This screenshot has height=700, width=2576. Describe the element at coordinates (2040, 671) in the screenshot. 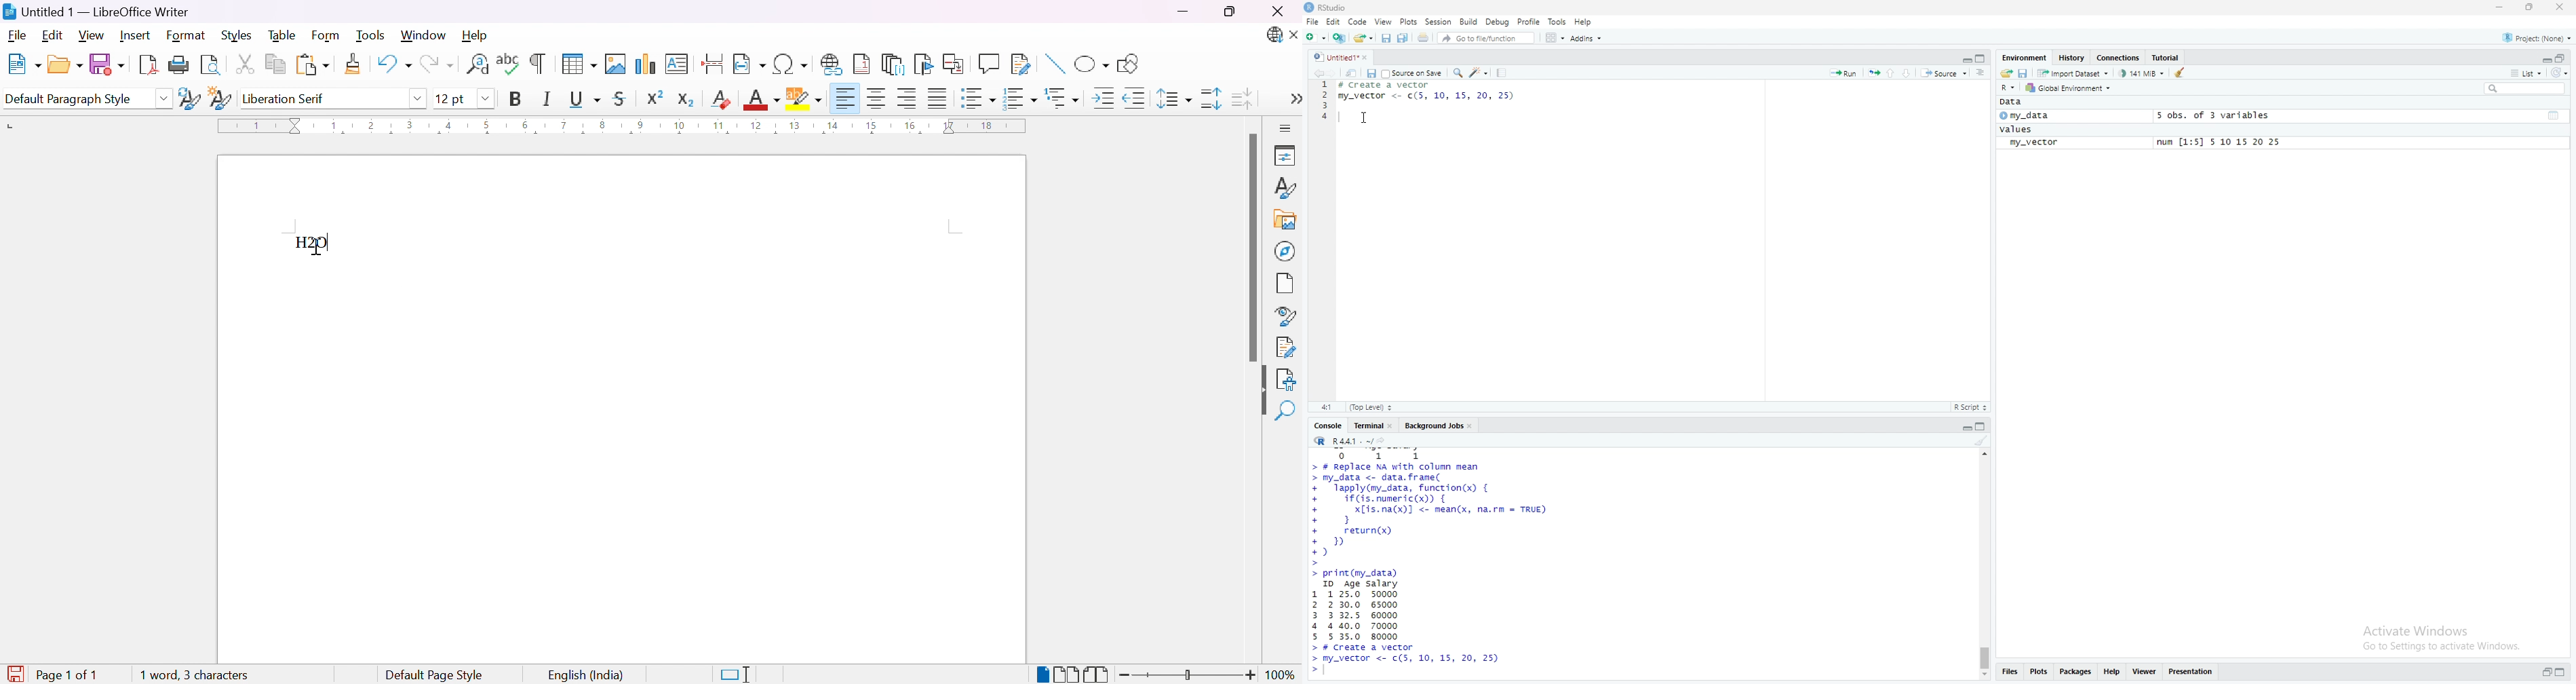

I see `plots` at that location.